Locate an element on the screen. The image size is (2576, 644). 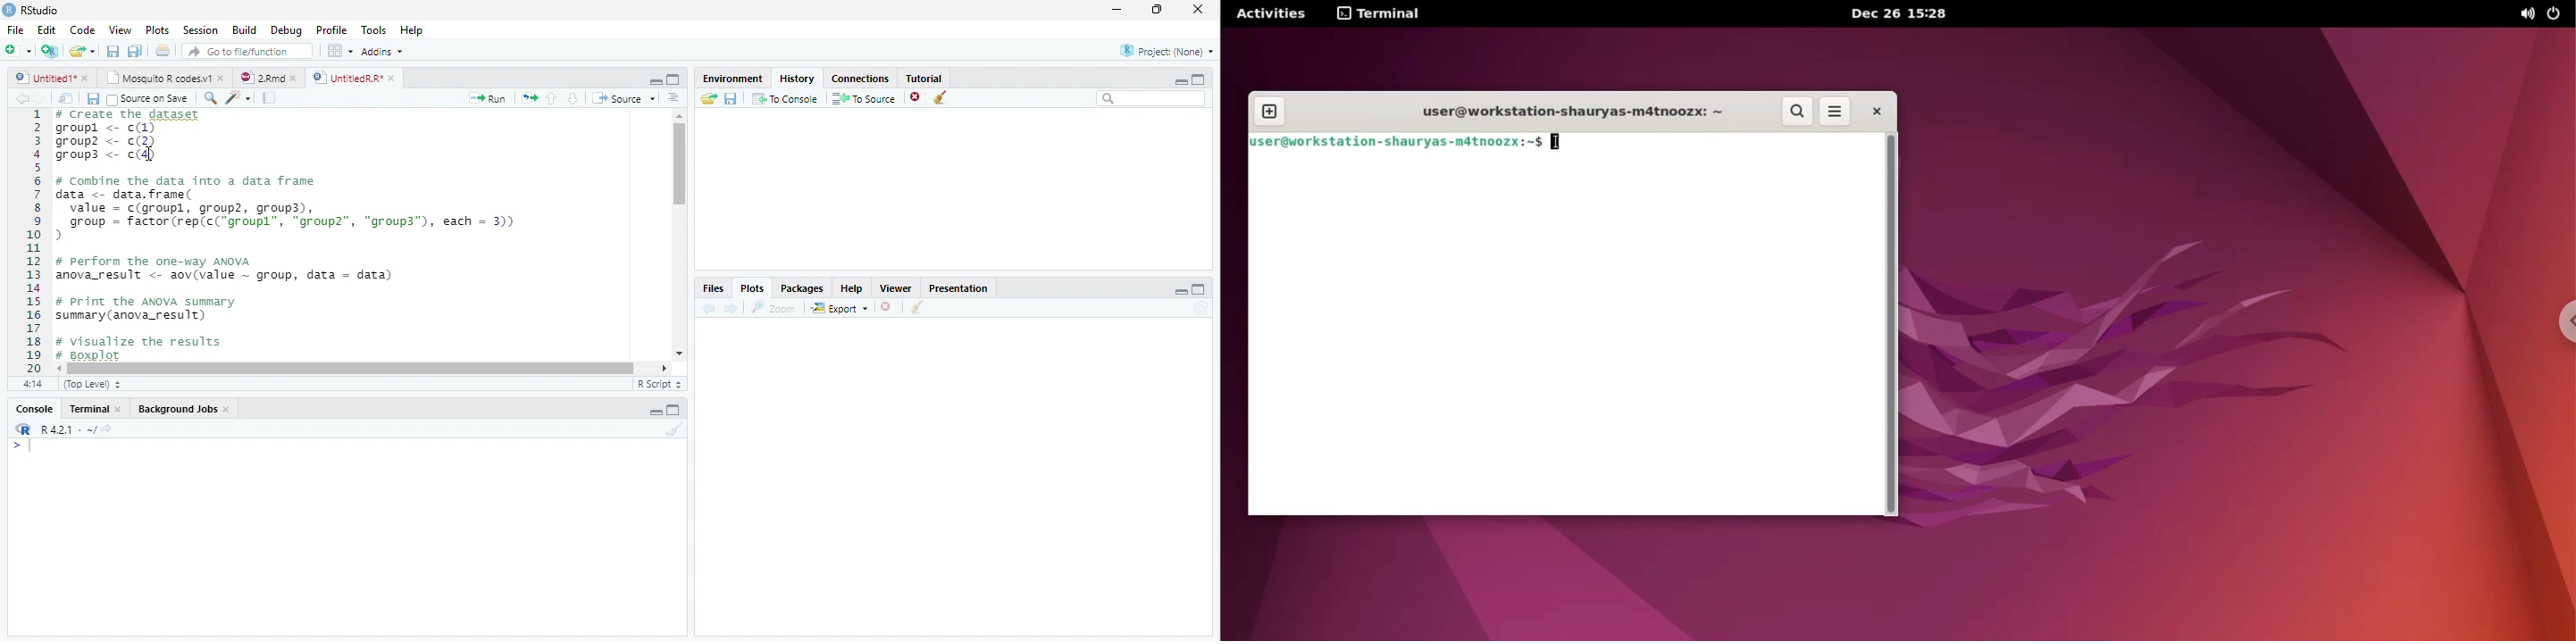
Clear objects from the workspace is located at coordinates (939, 95).